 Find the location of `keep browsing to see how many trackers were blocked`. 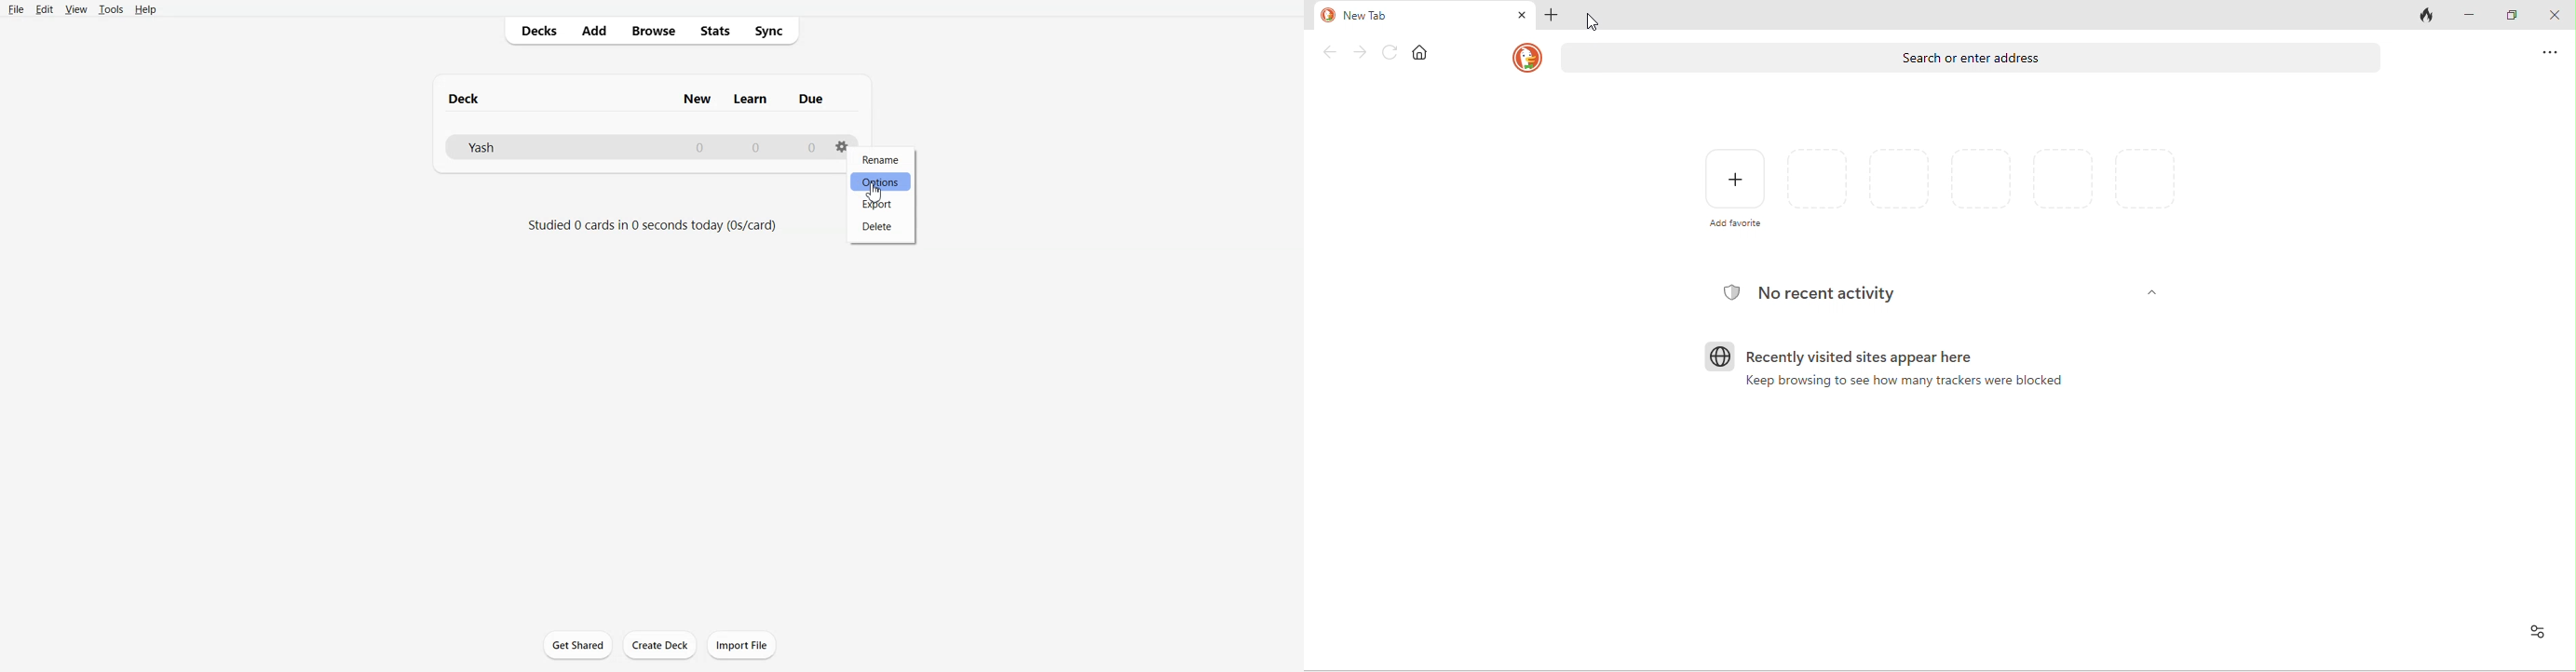

keep browsing to see how many trackers were blocked is located at coordinates (1905, 383).